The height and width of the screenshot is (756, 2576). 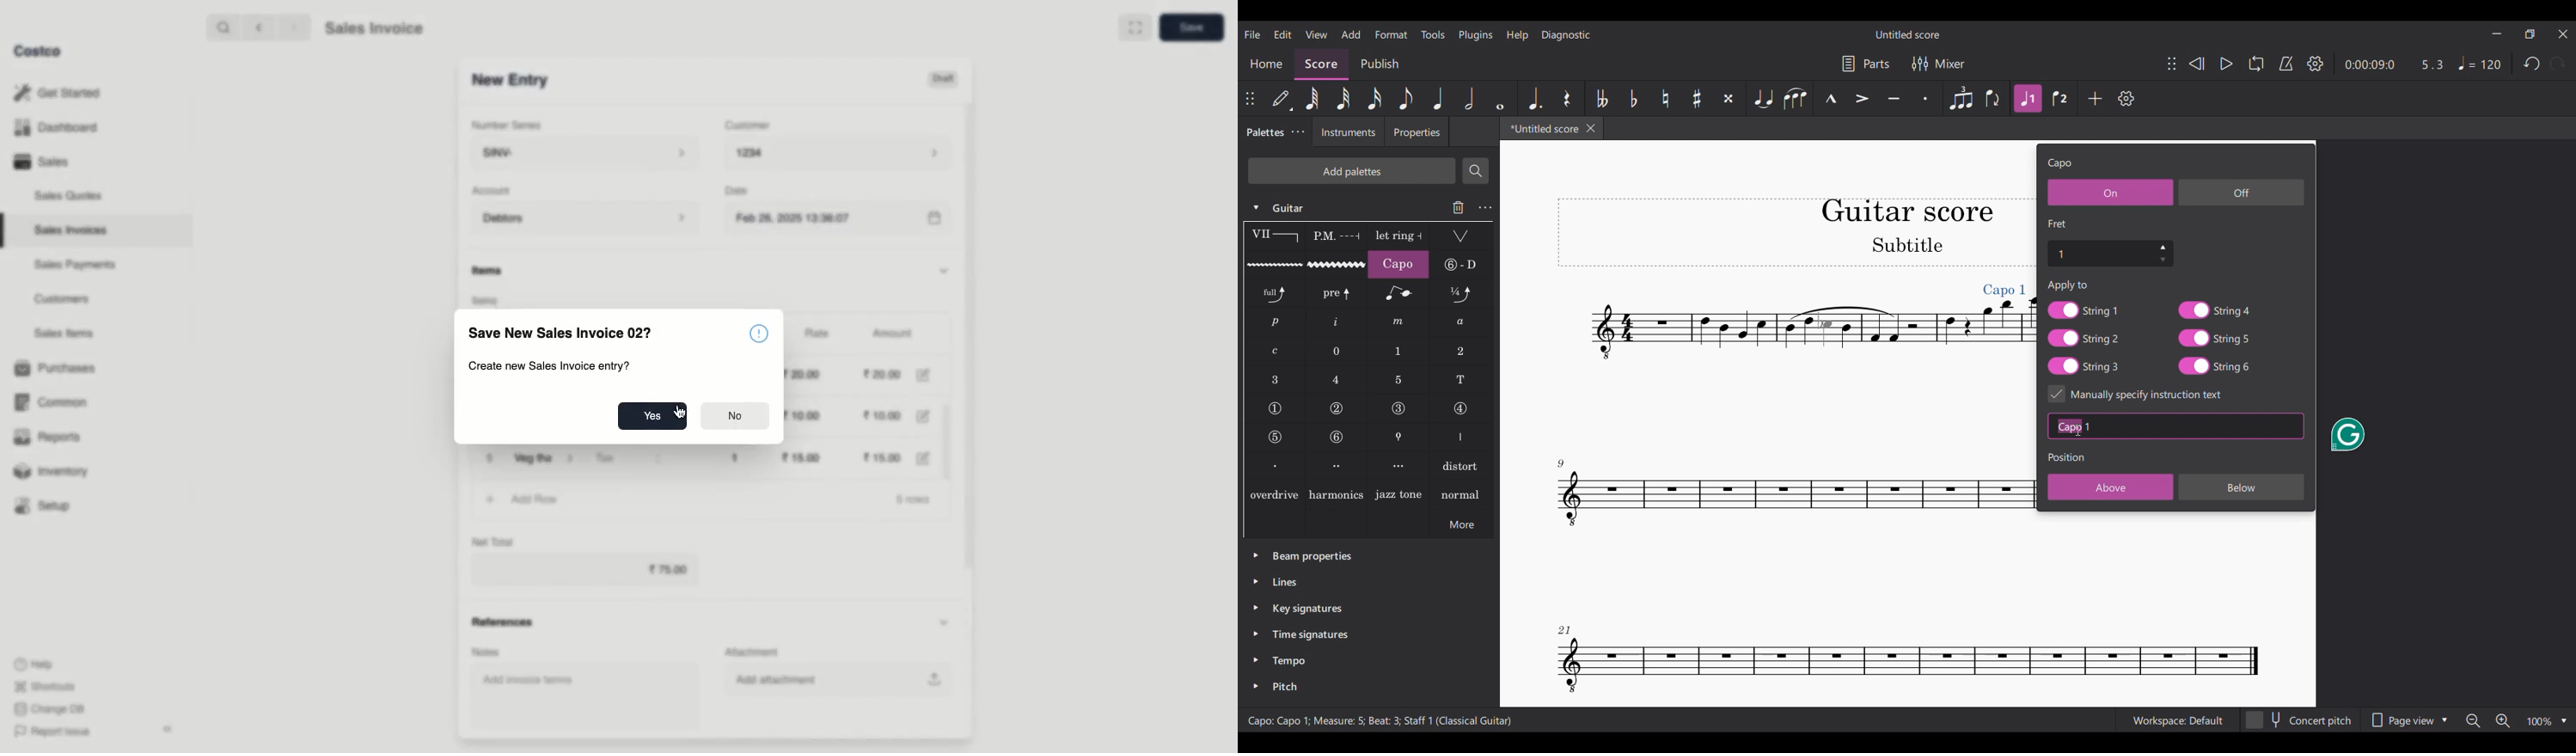 What do you see at coordinates (1994, 98) in the screenshot?
I see `Flip direction` at bounding box center [1994, 98].